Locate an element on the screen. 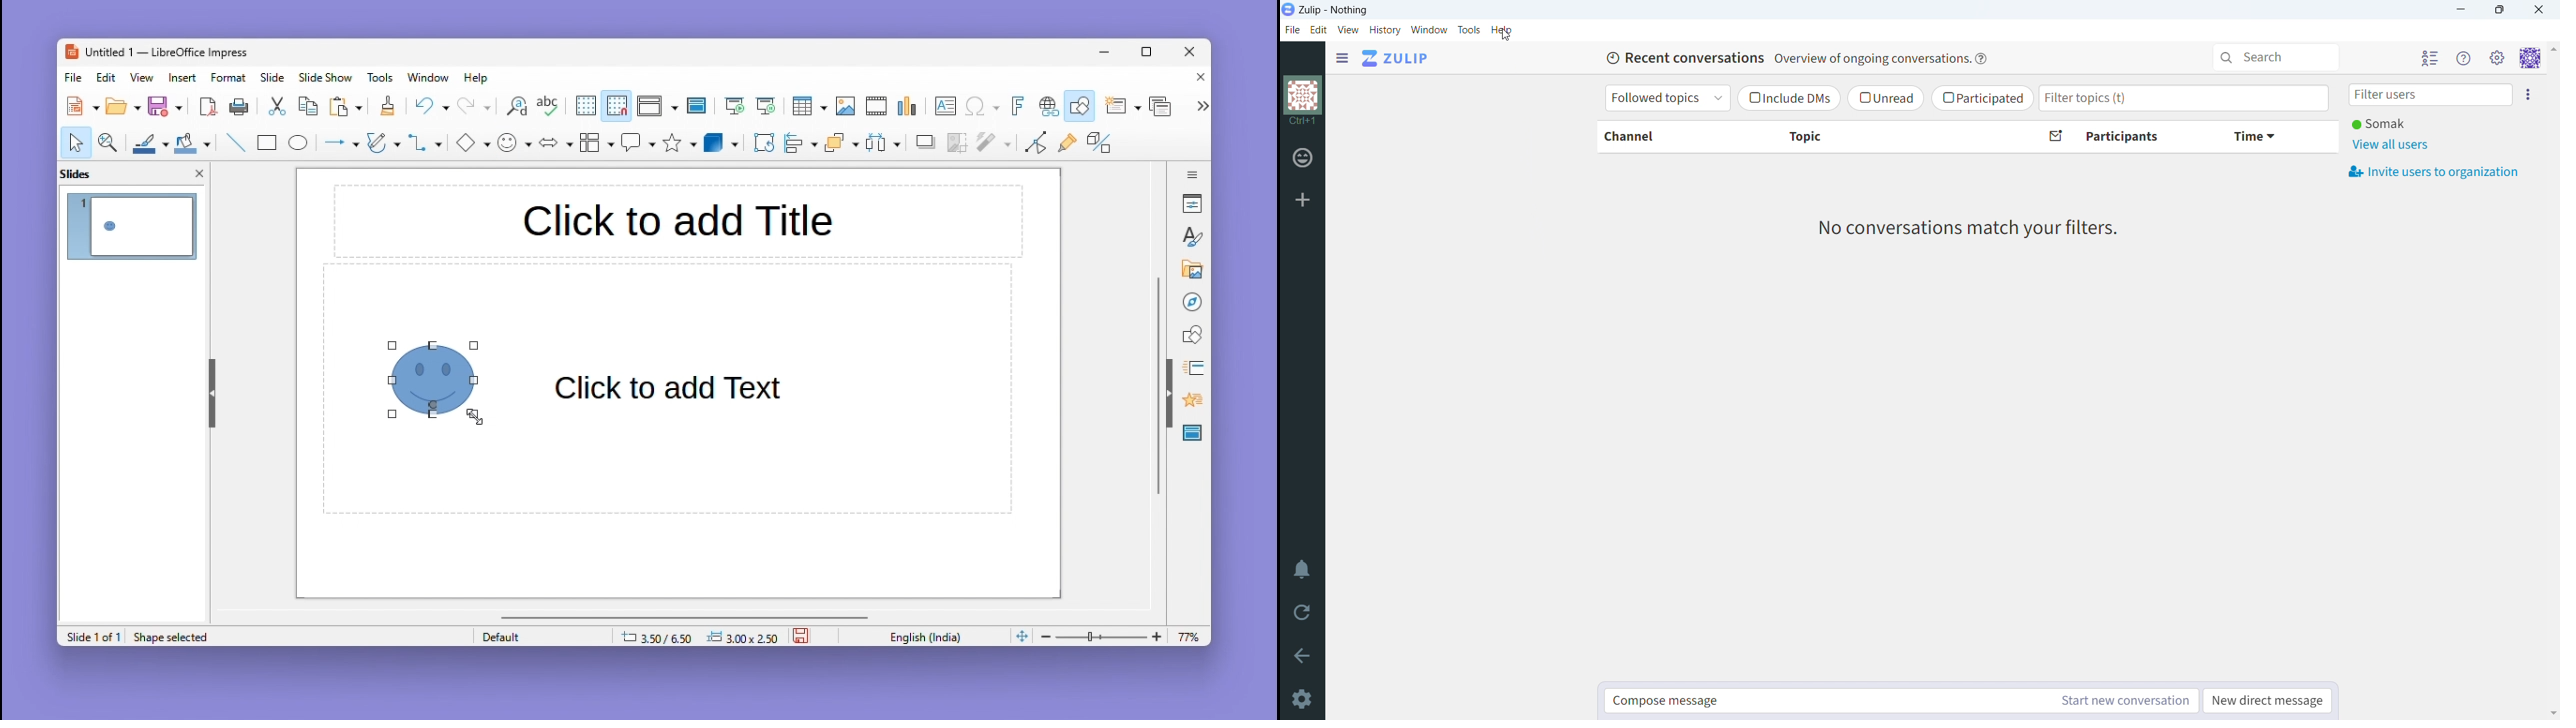 The width and height of the screenshot is (2576, 728). add organization is located at coordinates (1303, 199).